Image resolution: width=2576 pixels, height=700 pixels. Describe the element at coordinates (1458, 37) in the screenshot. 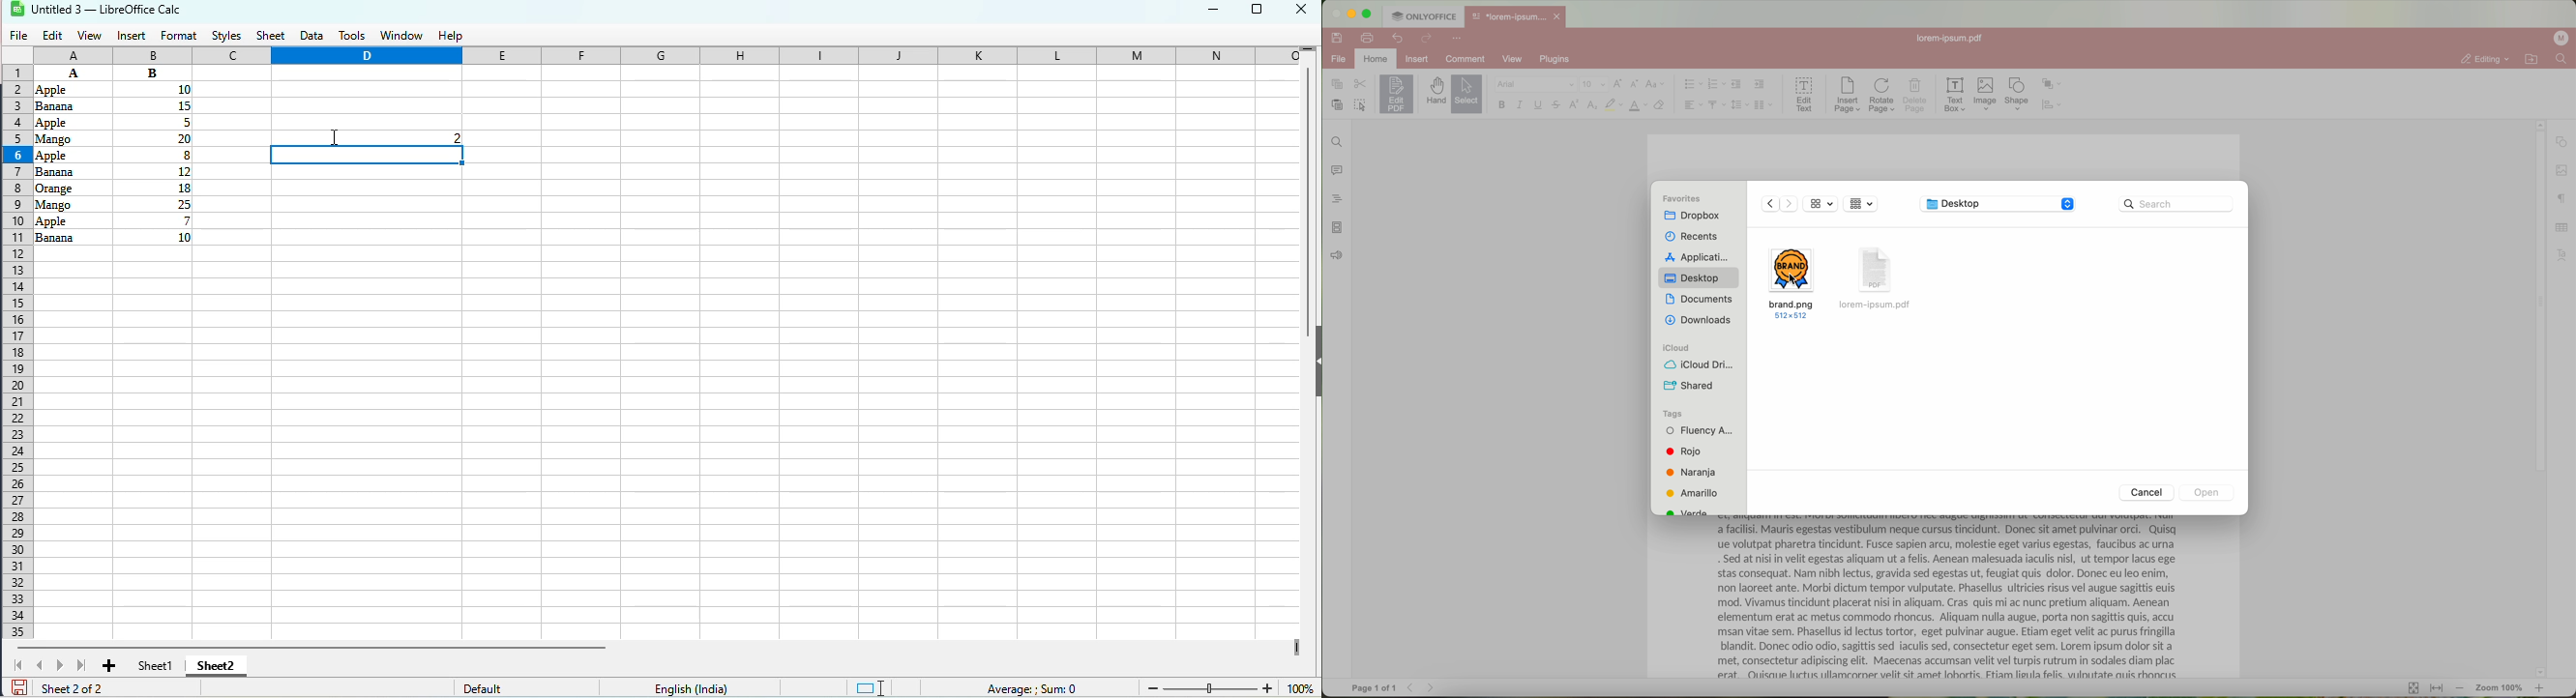

I see `more options` at that location.